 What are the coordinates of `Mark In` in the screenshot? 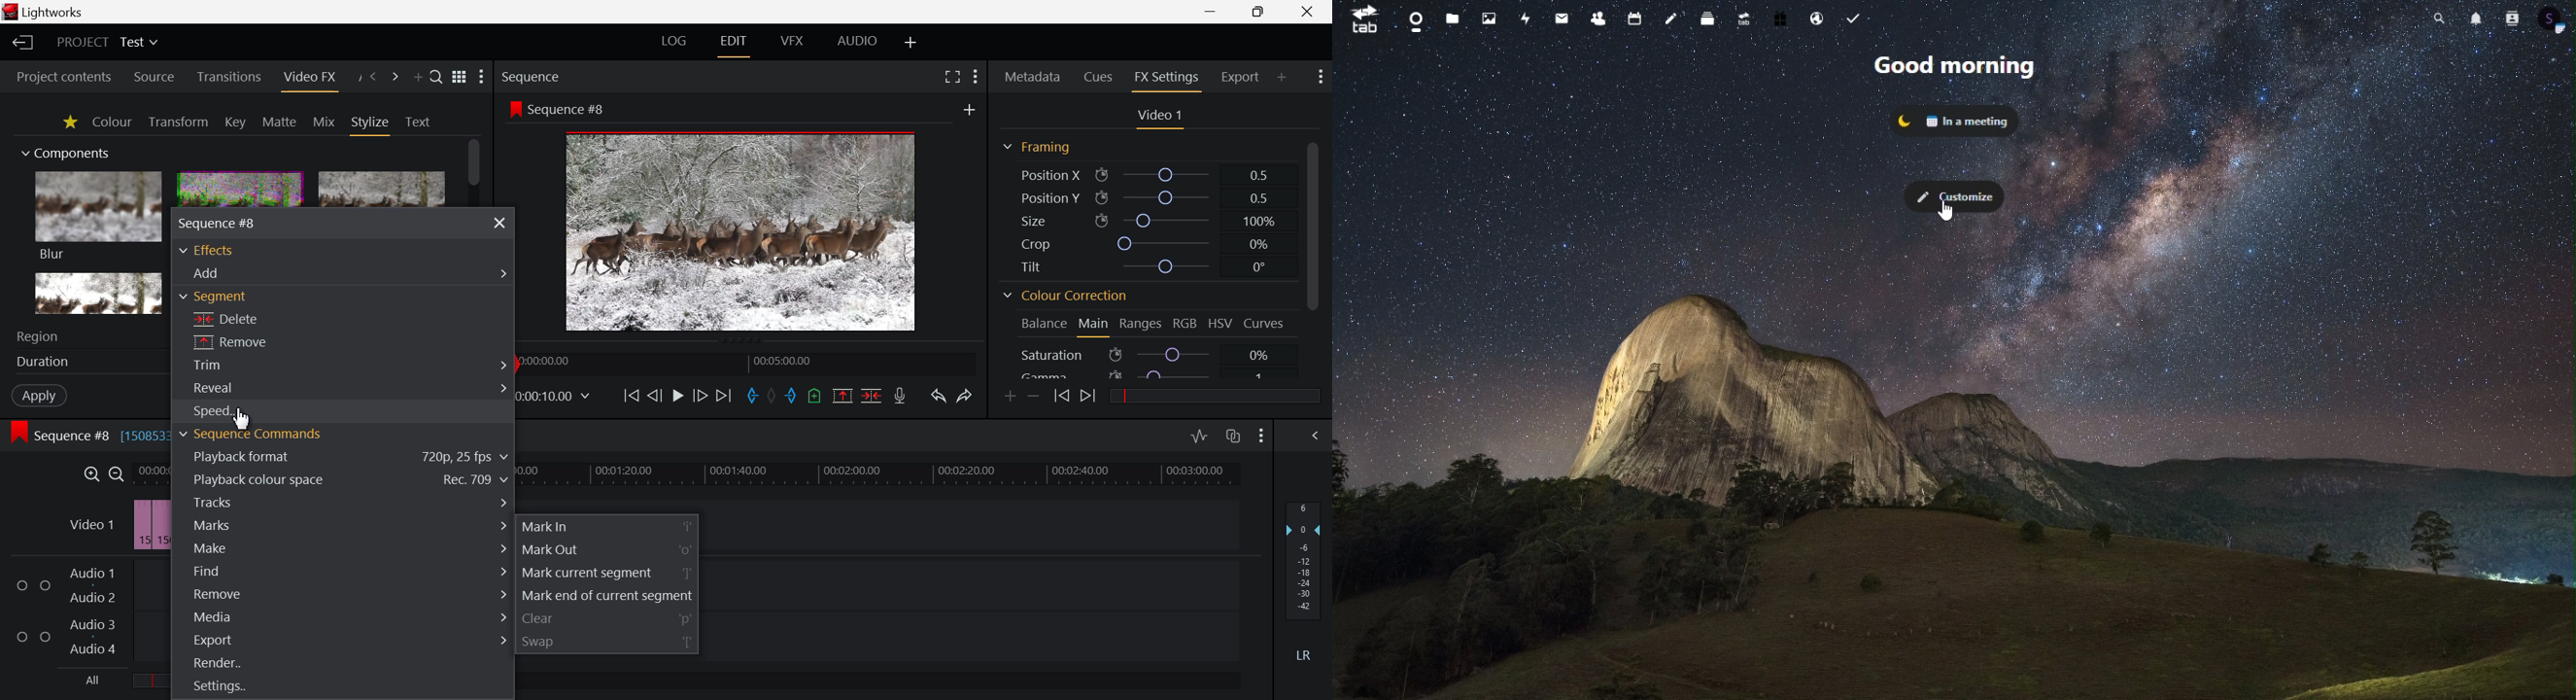 It's located at (754, 396).